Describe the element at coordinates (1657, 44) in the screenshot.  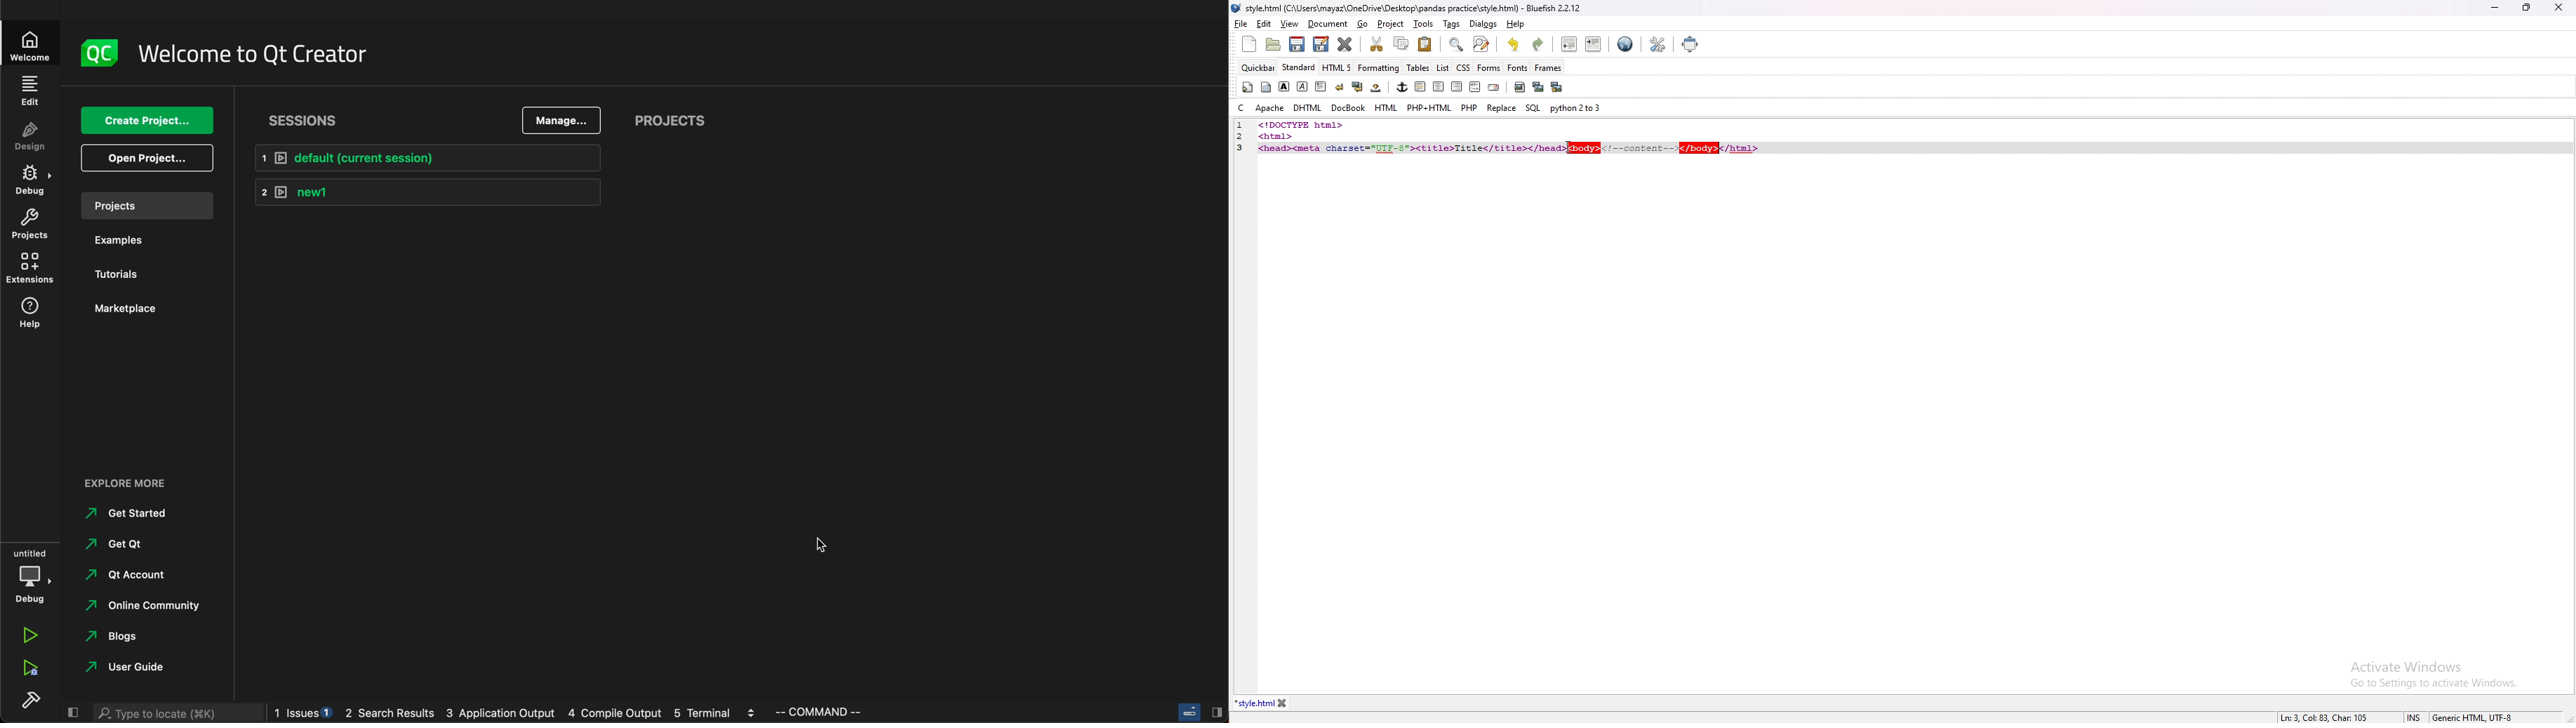
I see `edit preference` at that location.